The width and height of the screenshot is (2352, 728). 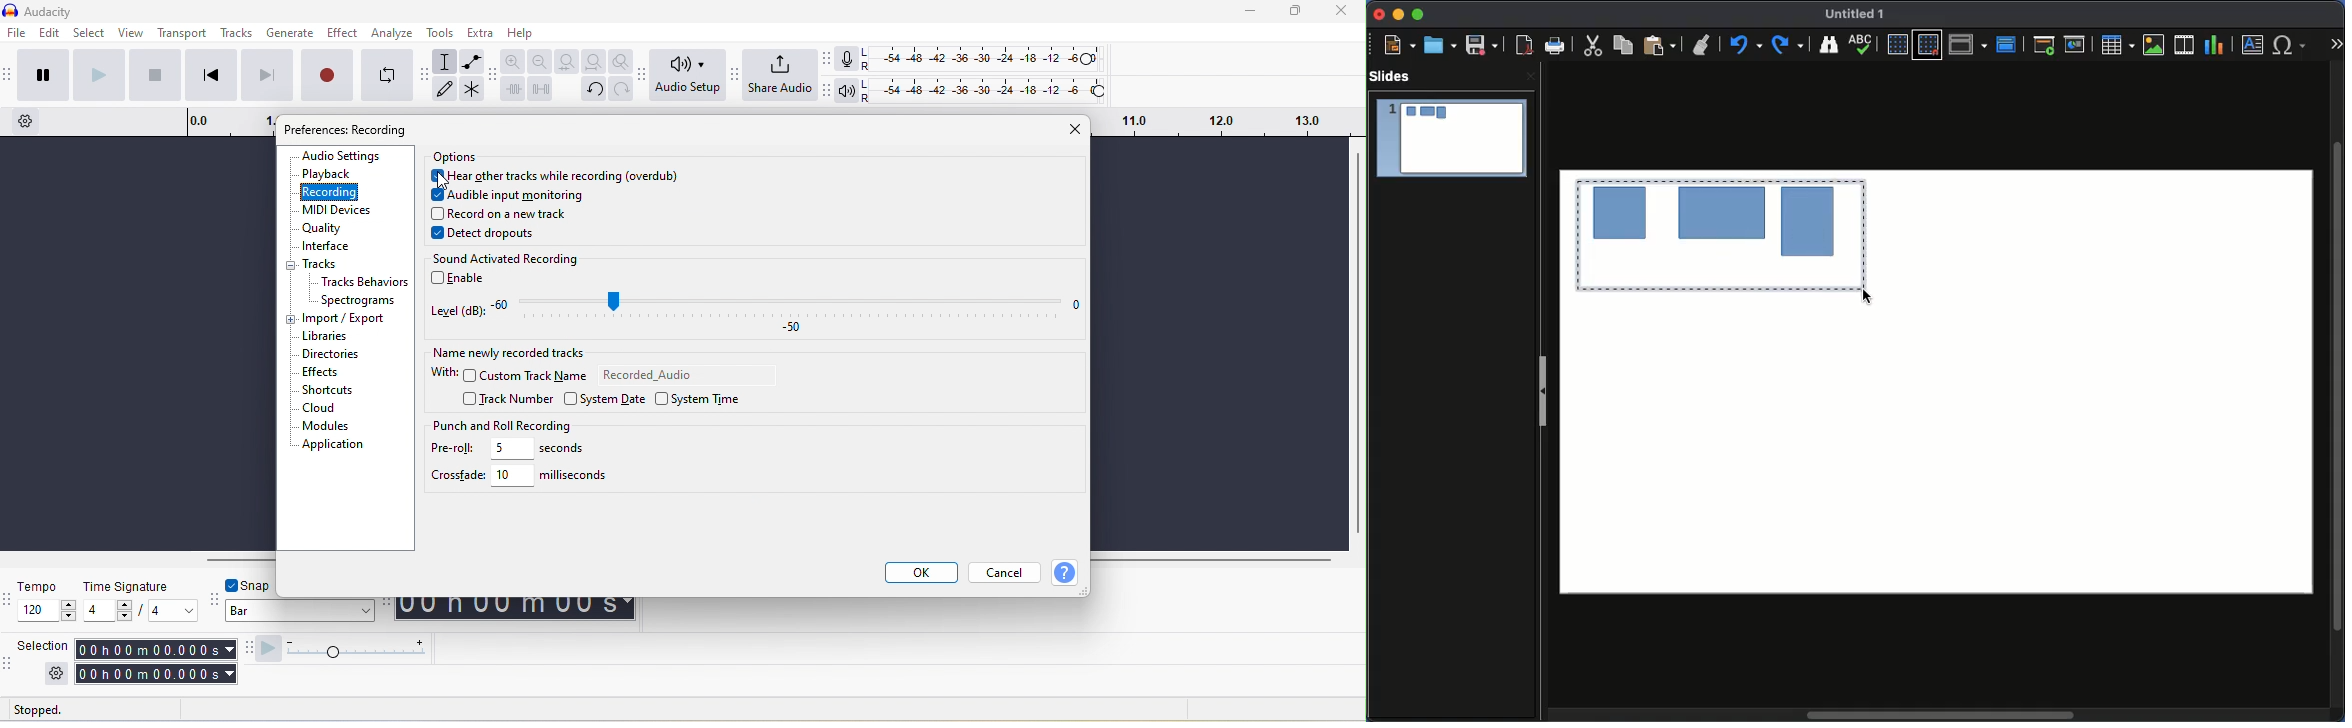 I want to click on Clone formatting, so click(x=1703, y=46).